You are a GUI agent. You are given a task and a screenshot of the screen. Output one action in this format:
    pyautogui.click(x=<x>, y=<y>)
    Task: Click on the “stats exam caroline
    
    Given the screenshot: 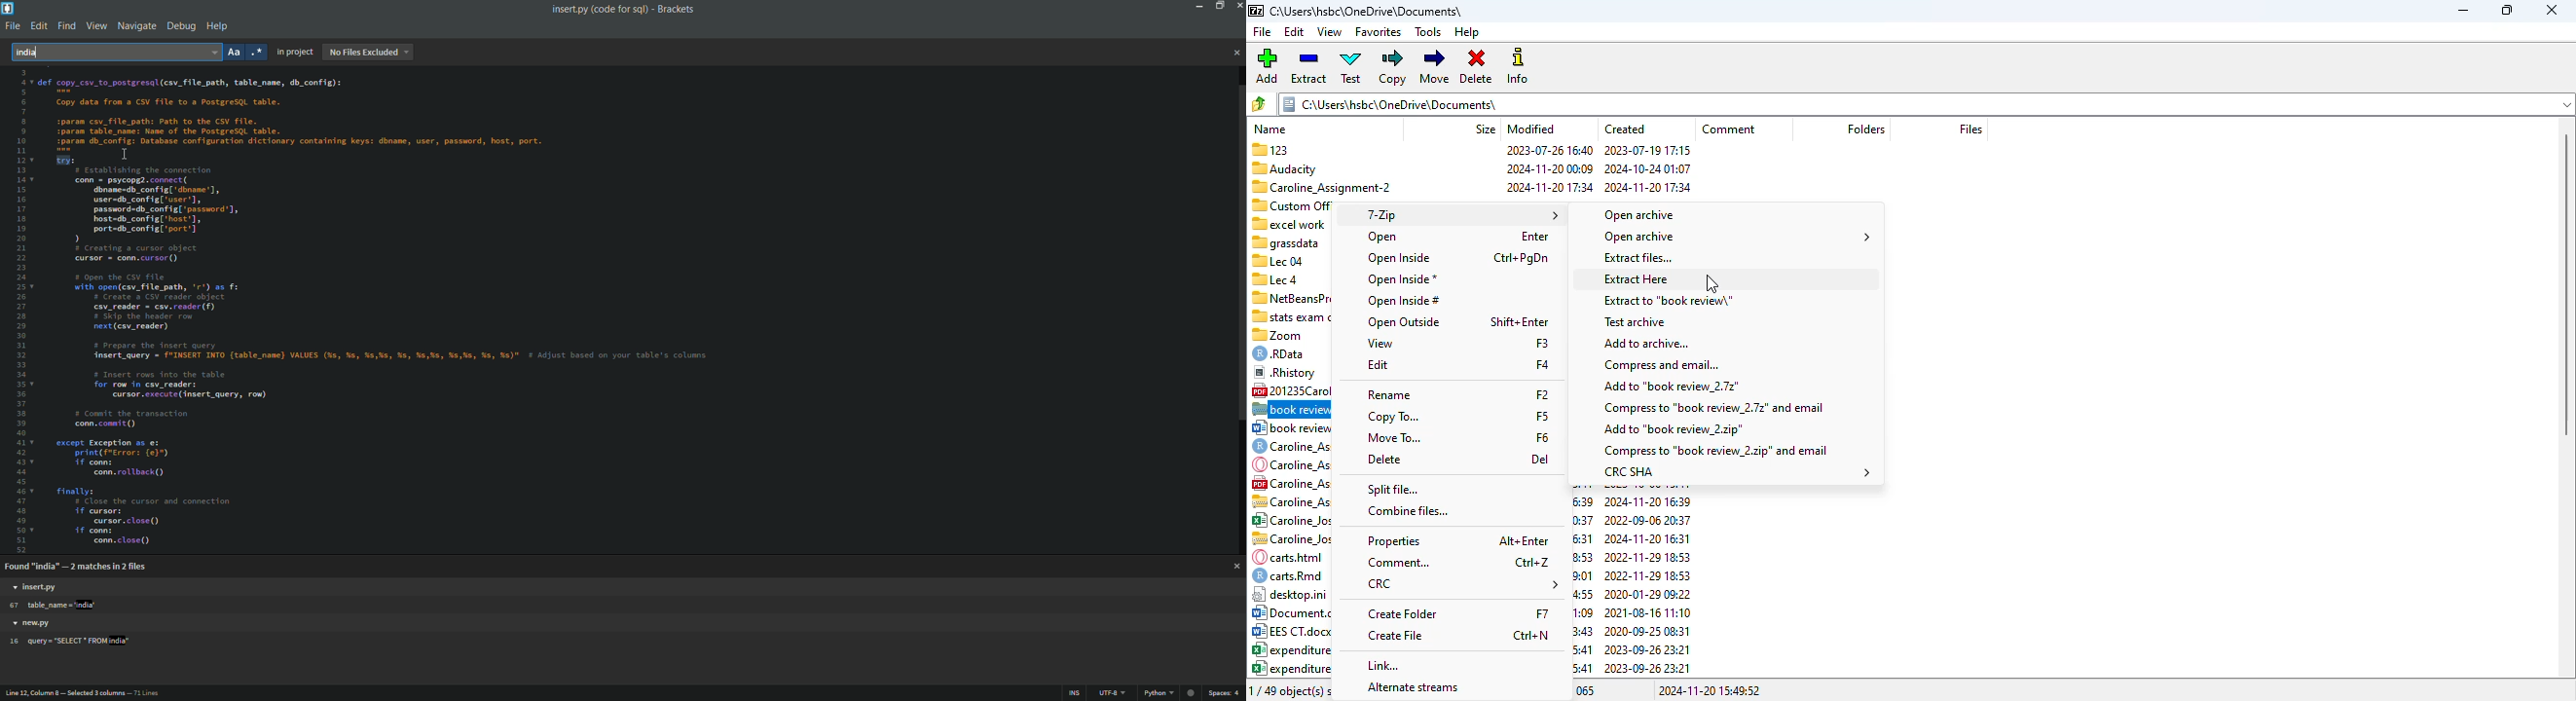 What is the action you would take?
    pyautogui.click(x=1292, y=316)
    